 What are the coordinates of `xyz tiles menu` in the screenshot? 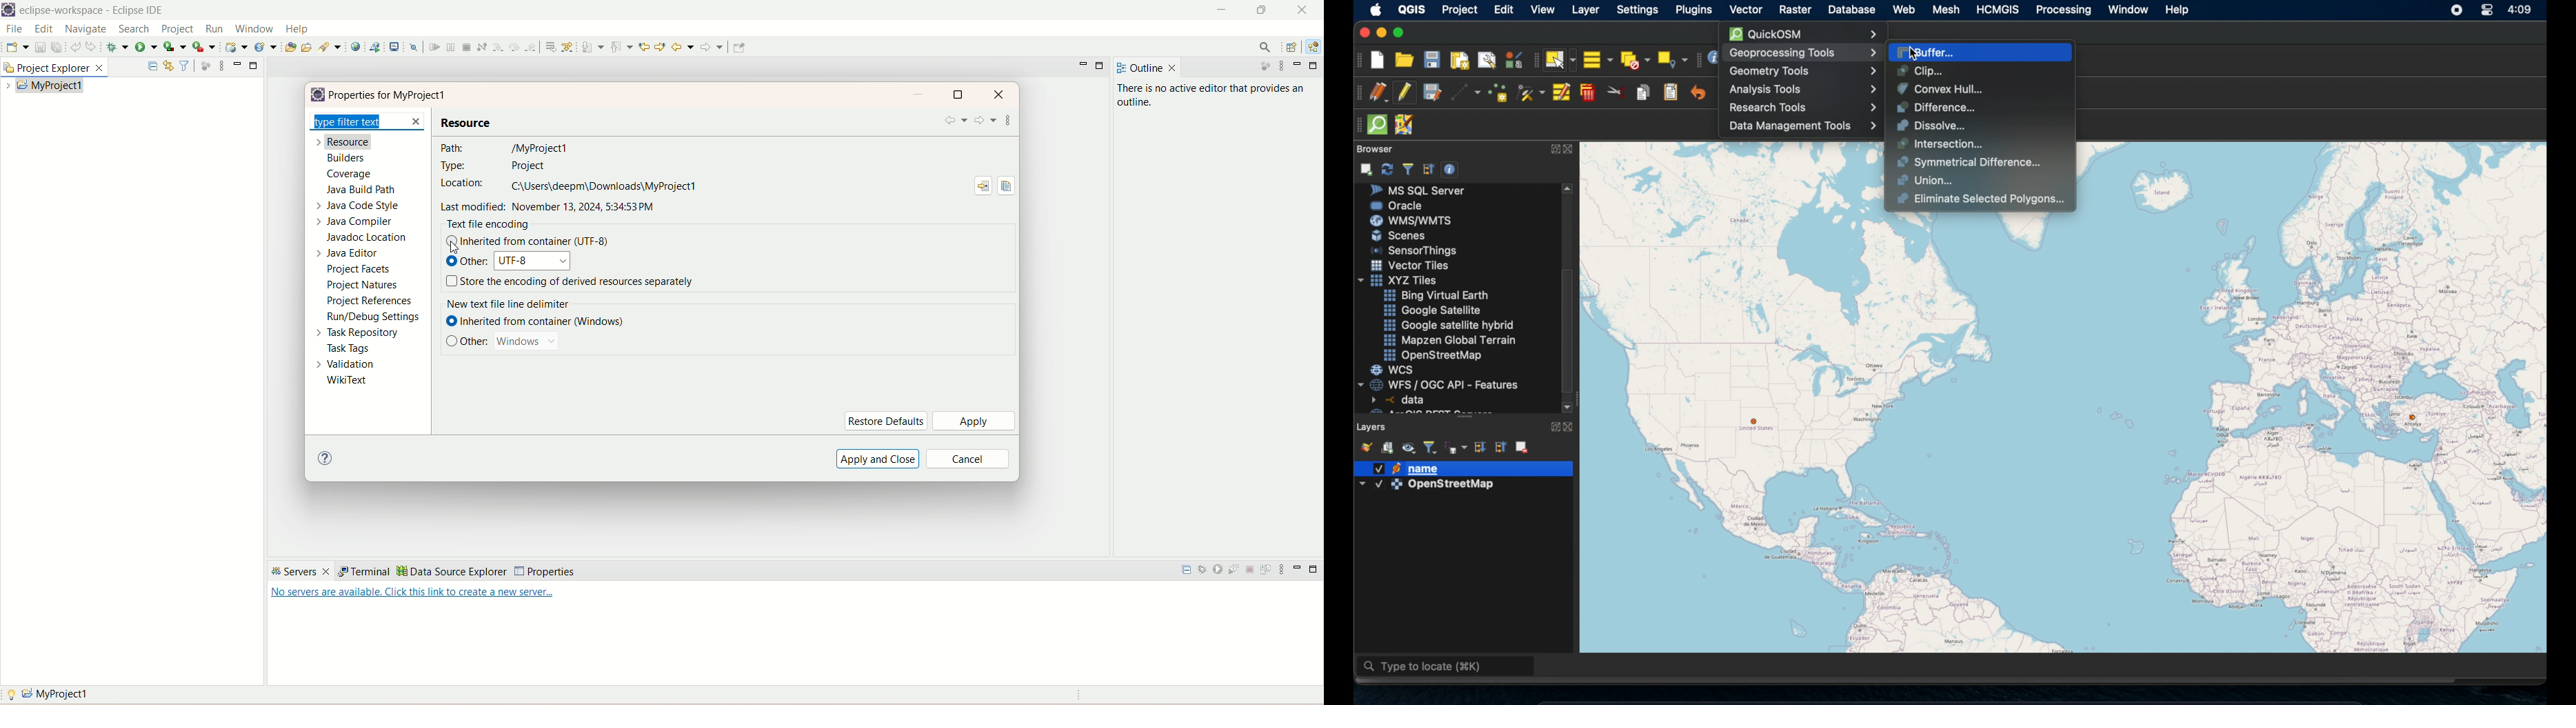 It's located at (1400, 280).